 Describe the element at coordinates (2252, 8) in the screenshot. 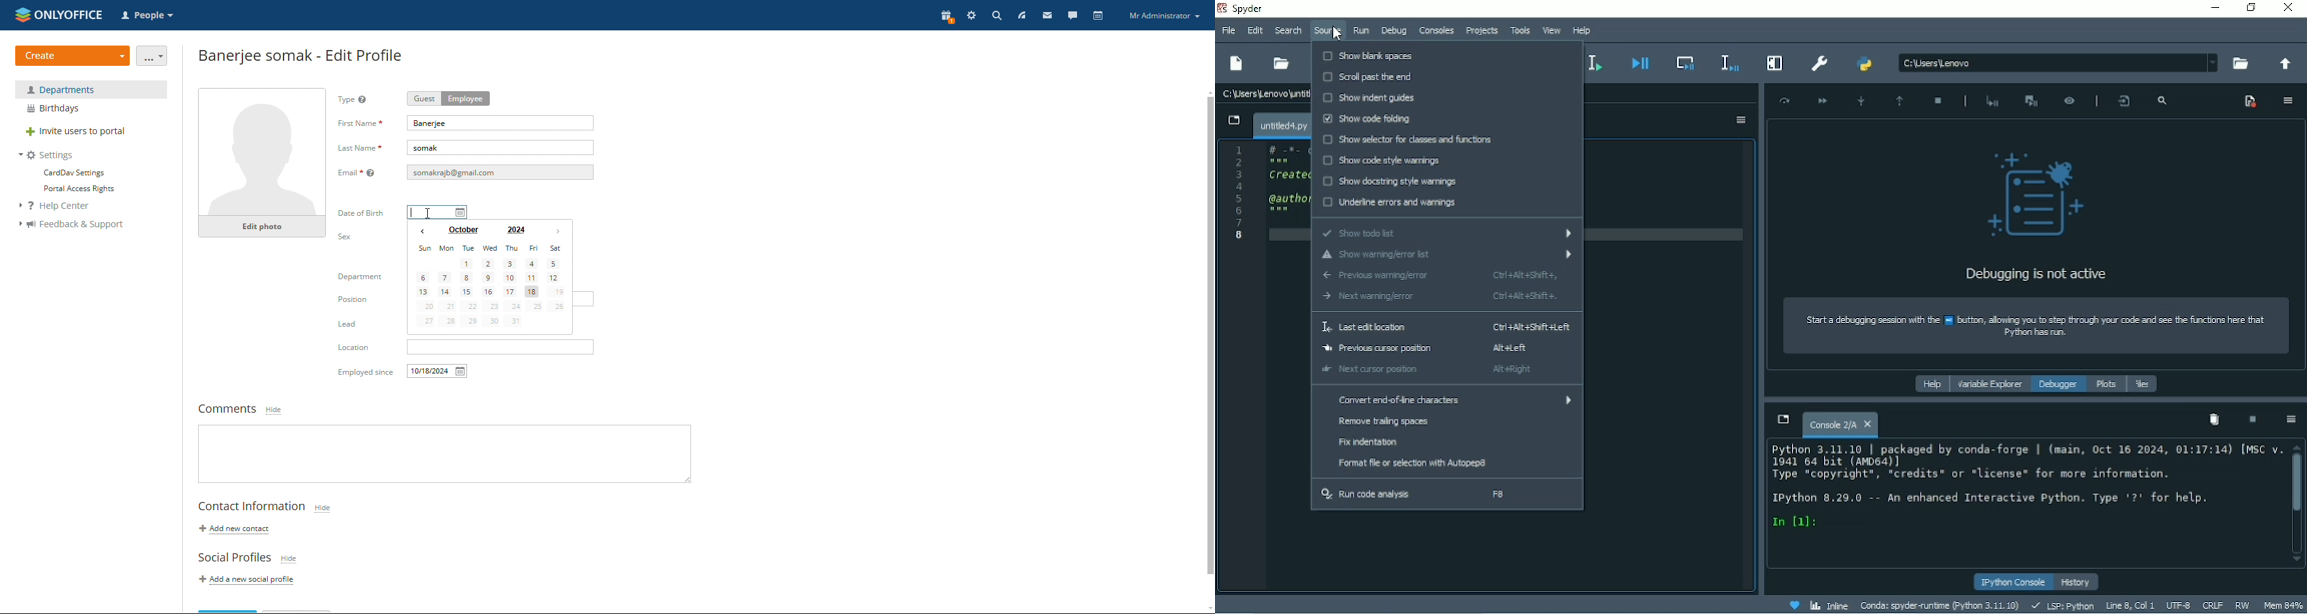

I see `Restore down` at that location.